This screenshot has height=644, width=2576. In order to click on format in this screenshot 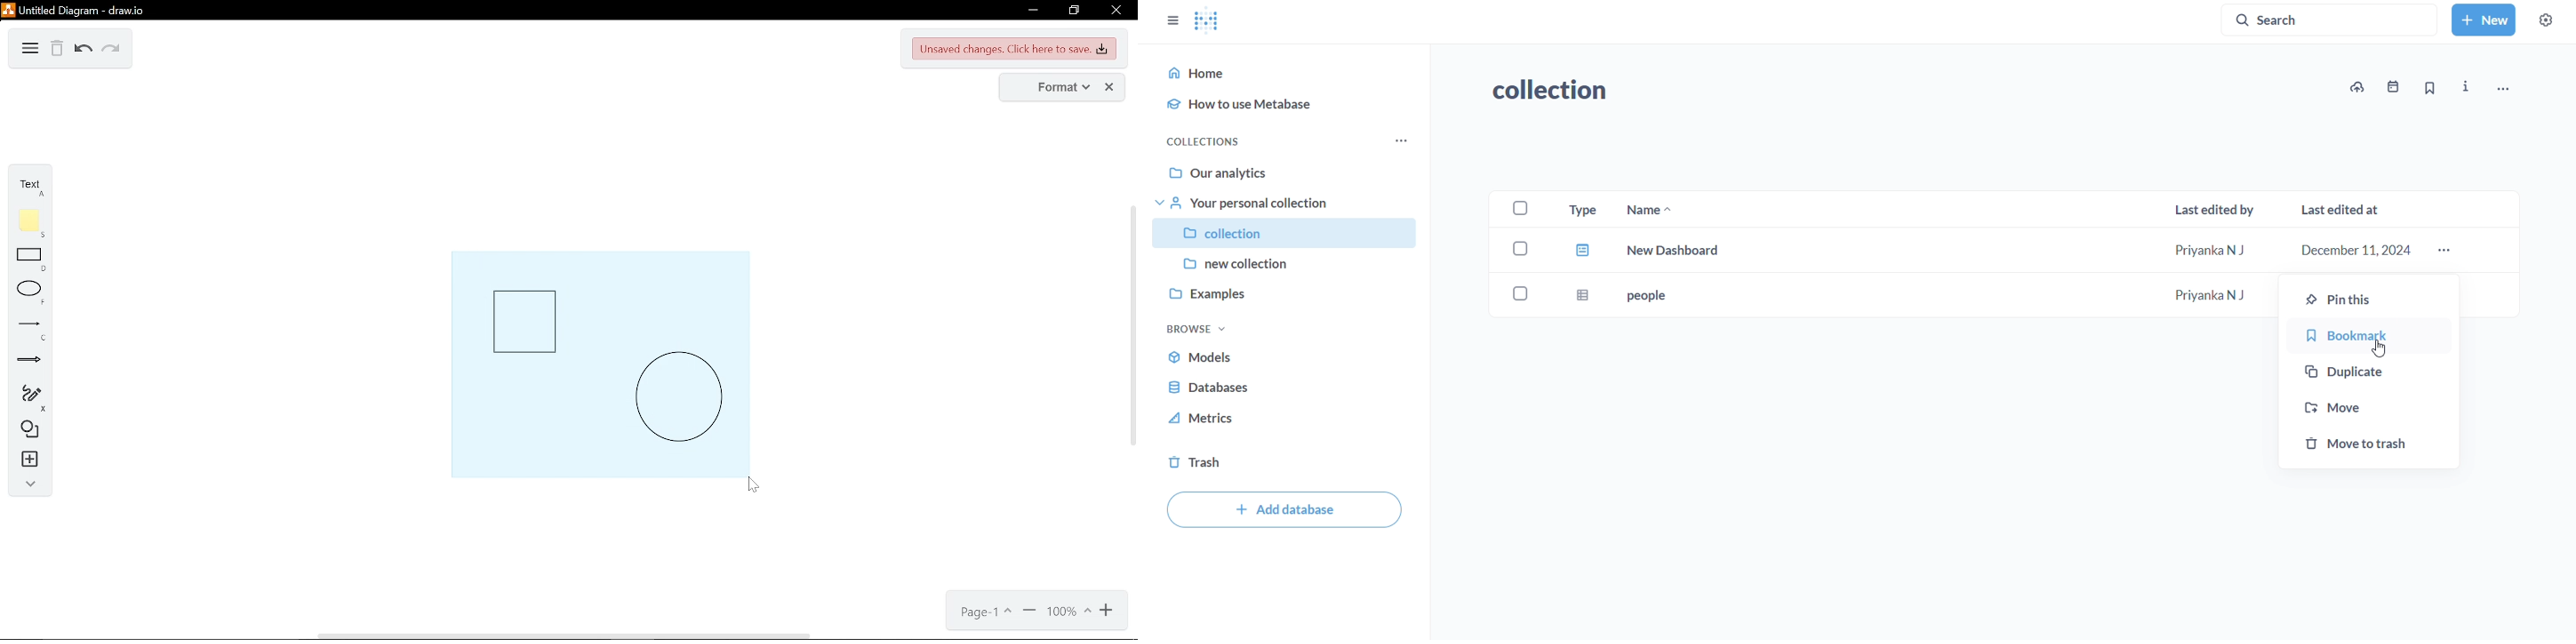, I will do `click(1052, 87)`.